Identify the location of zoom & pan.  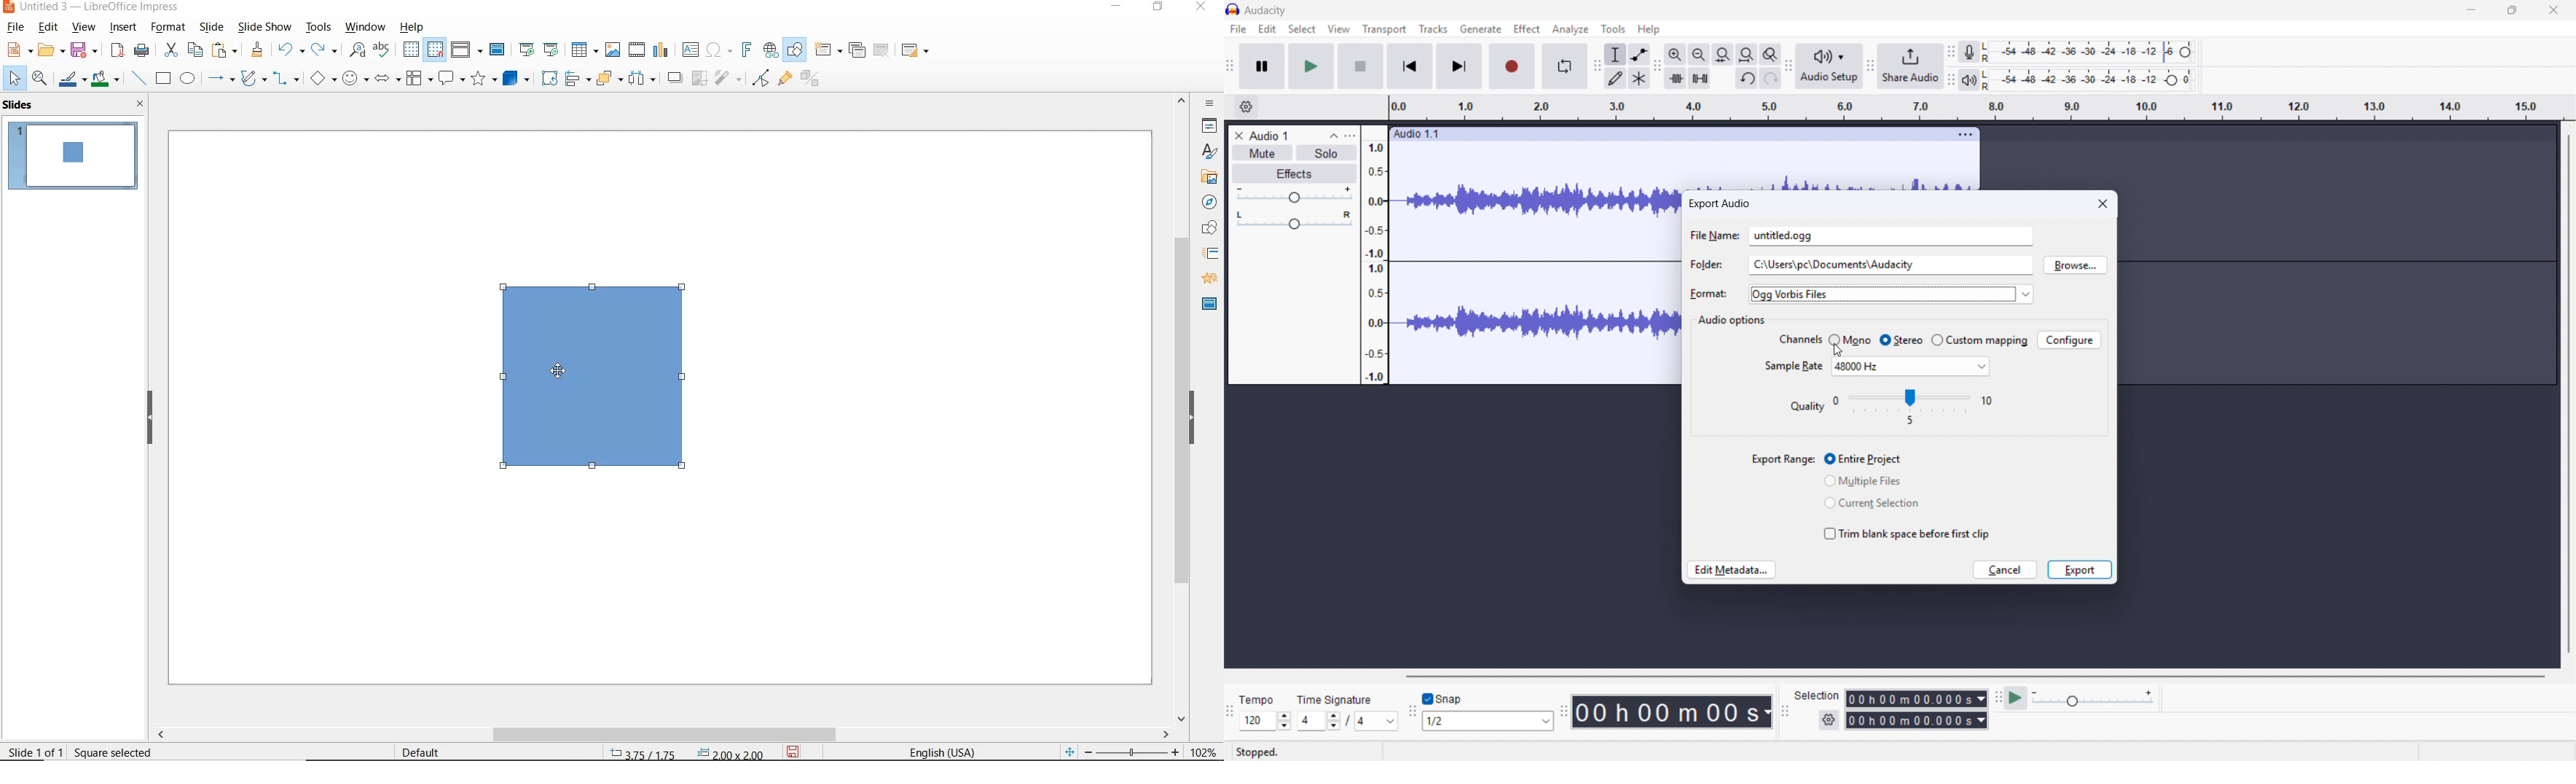
(39, 78).